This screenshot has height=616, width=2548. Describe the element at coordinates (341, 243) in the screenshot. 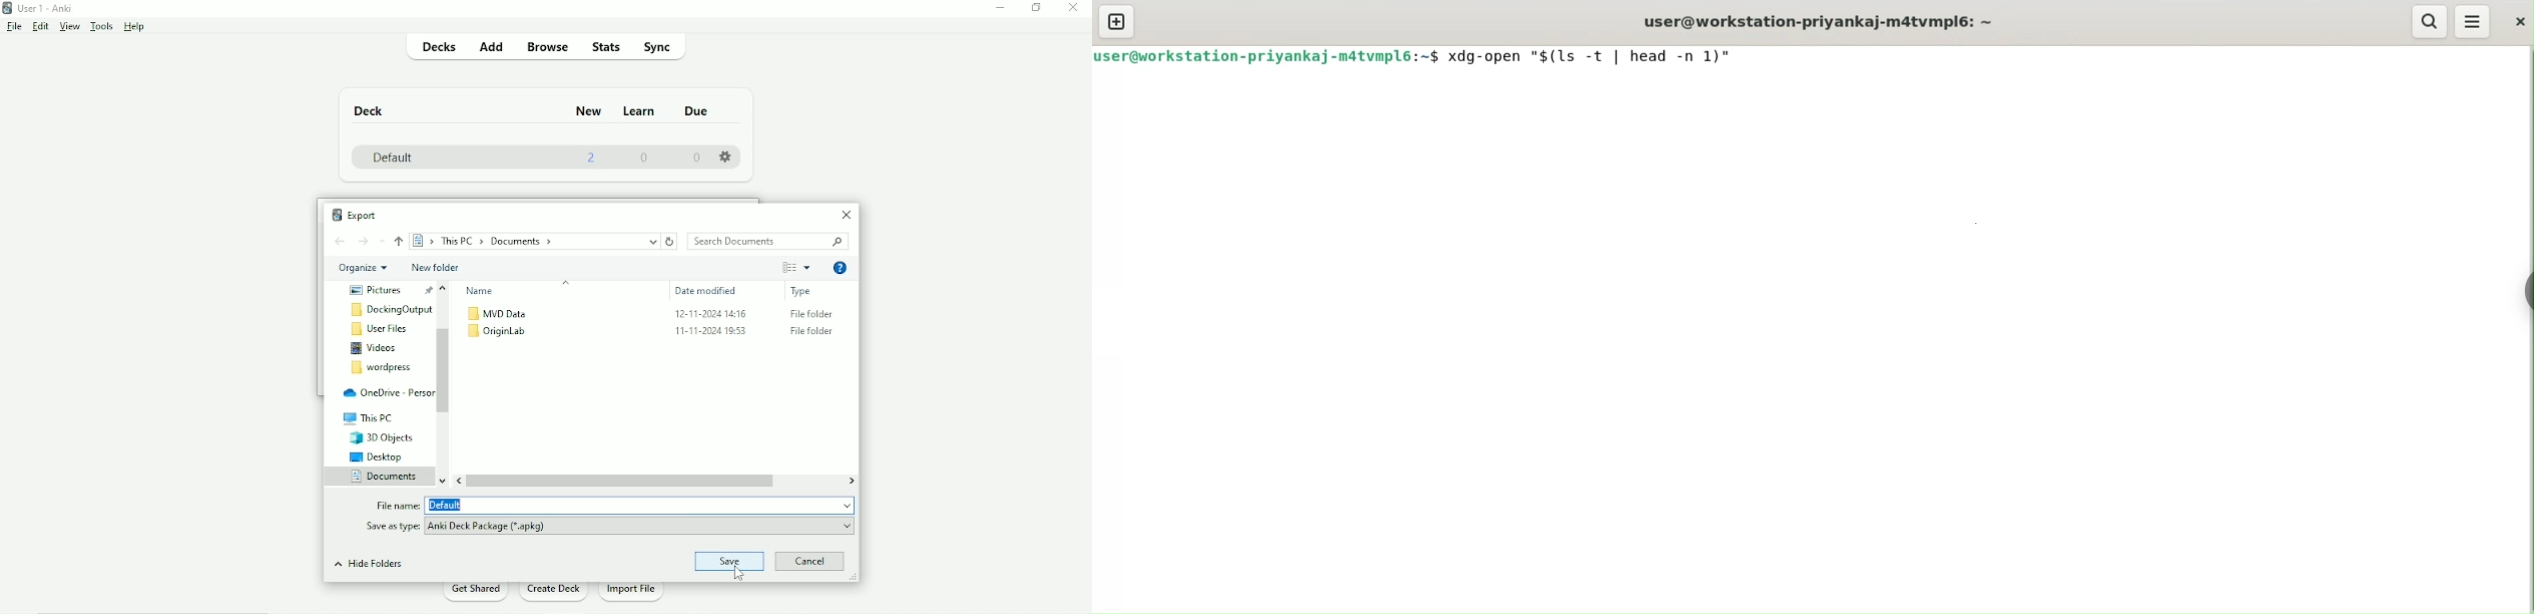

I see `Back` at that location.